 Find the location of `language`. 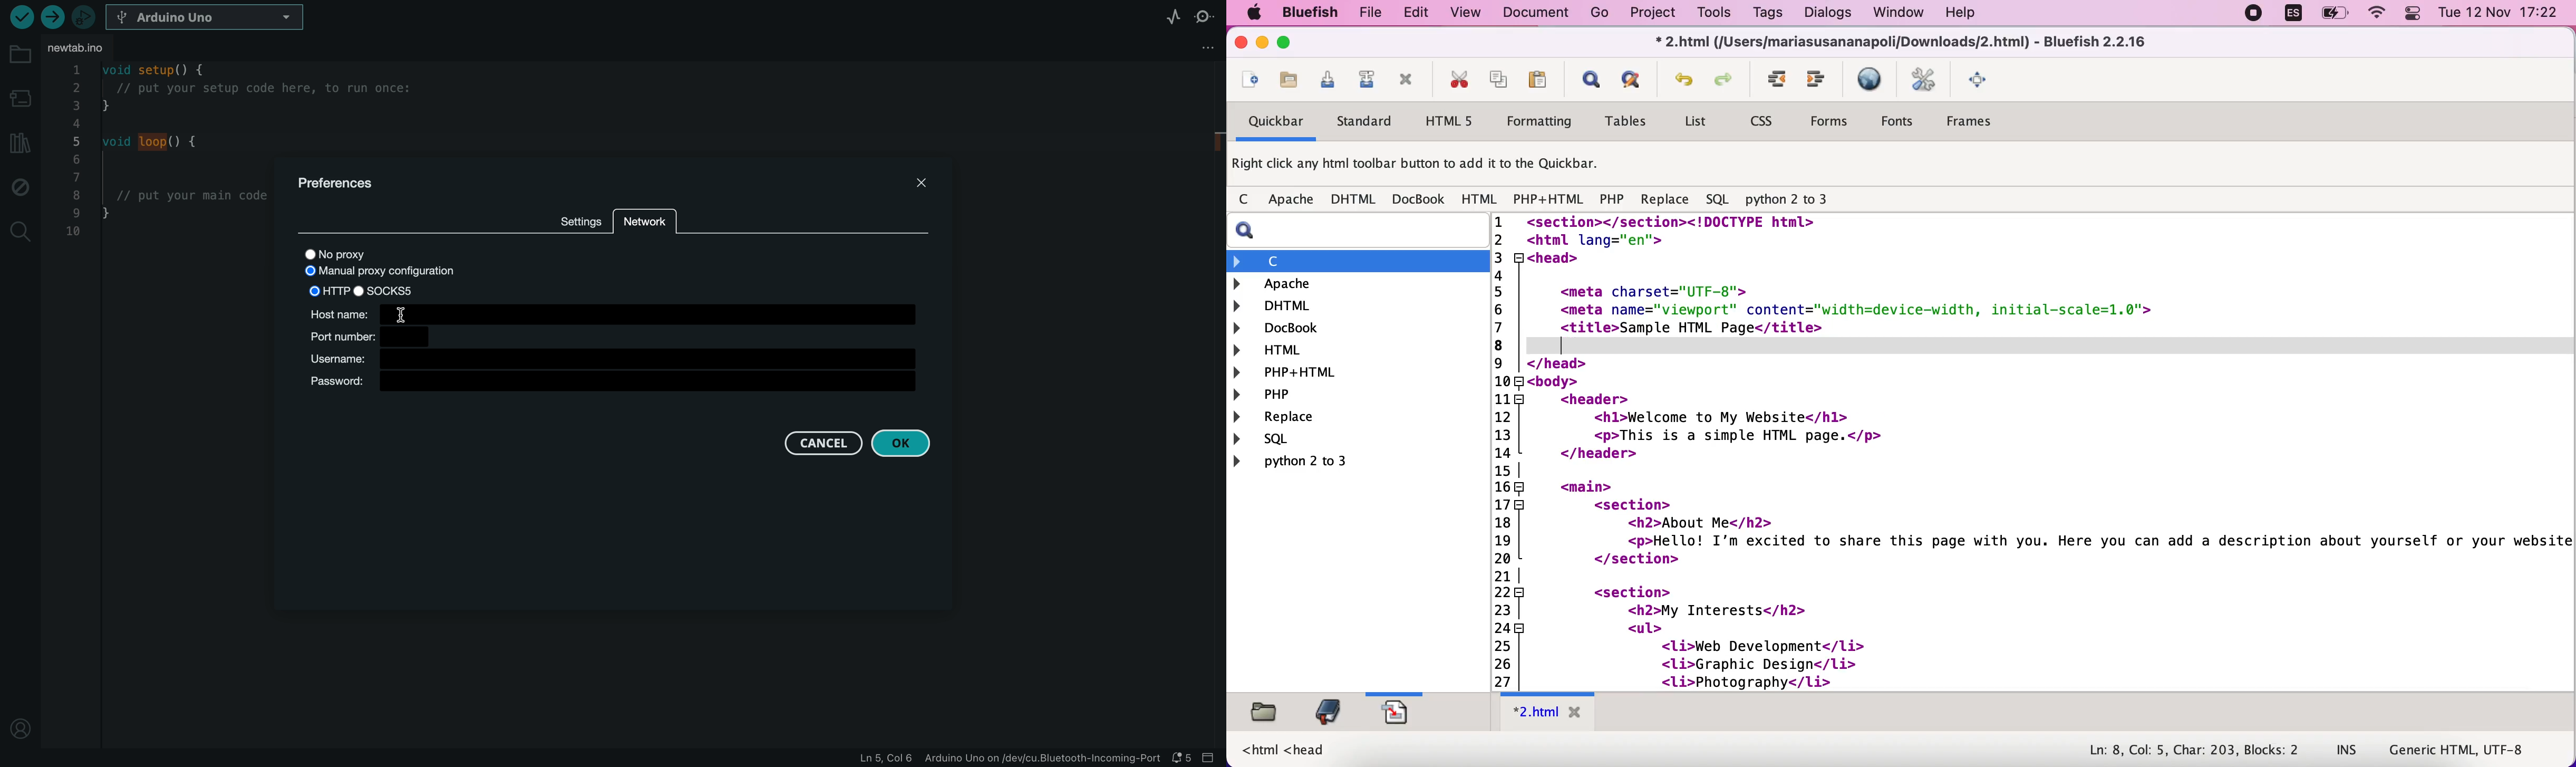

language is located at coordinates (2293, 16).